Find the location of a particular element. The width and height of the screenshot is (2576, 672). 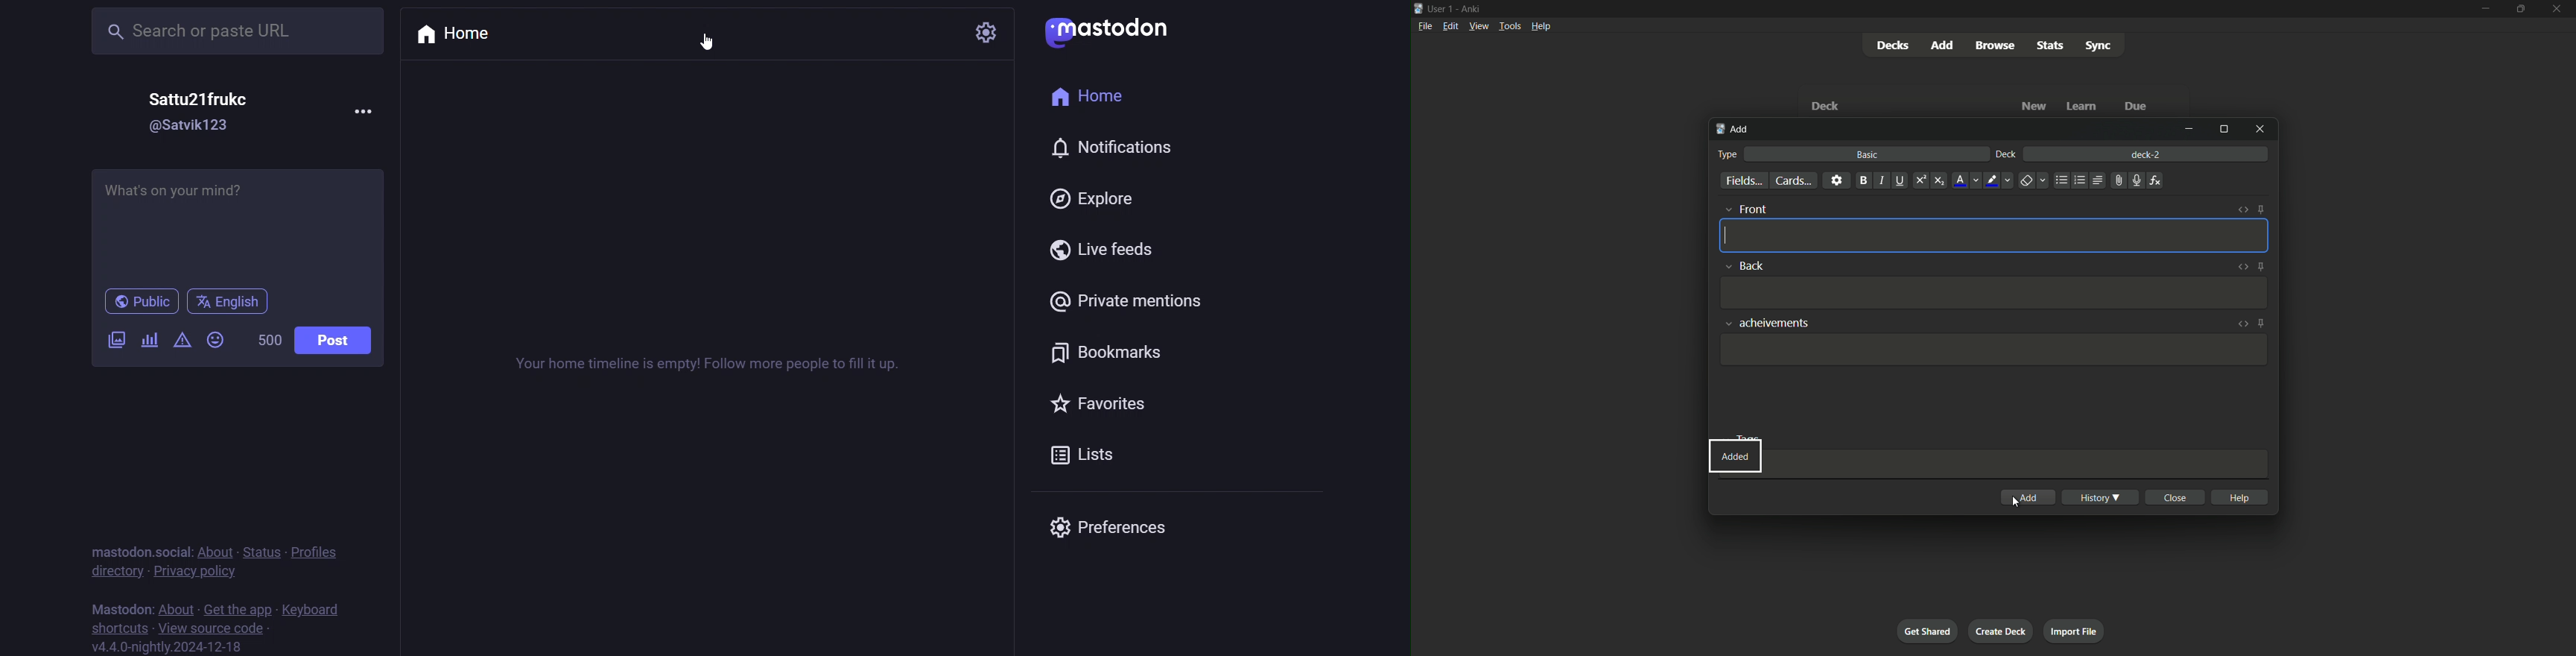

maximize is located at coordinates (2222, 130).